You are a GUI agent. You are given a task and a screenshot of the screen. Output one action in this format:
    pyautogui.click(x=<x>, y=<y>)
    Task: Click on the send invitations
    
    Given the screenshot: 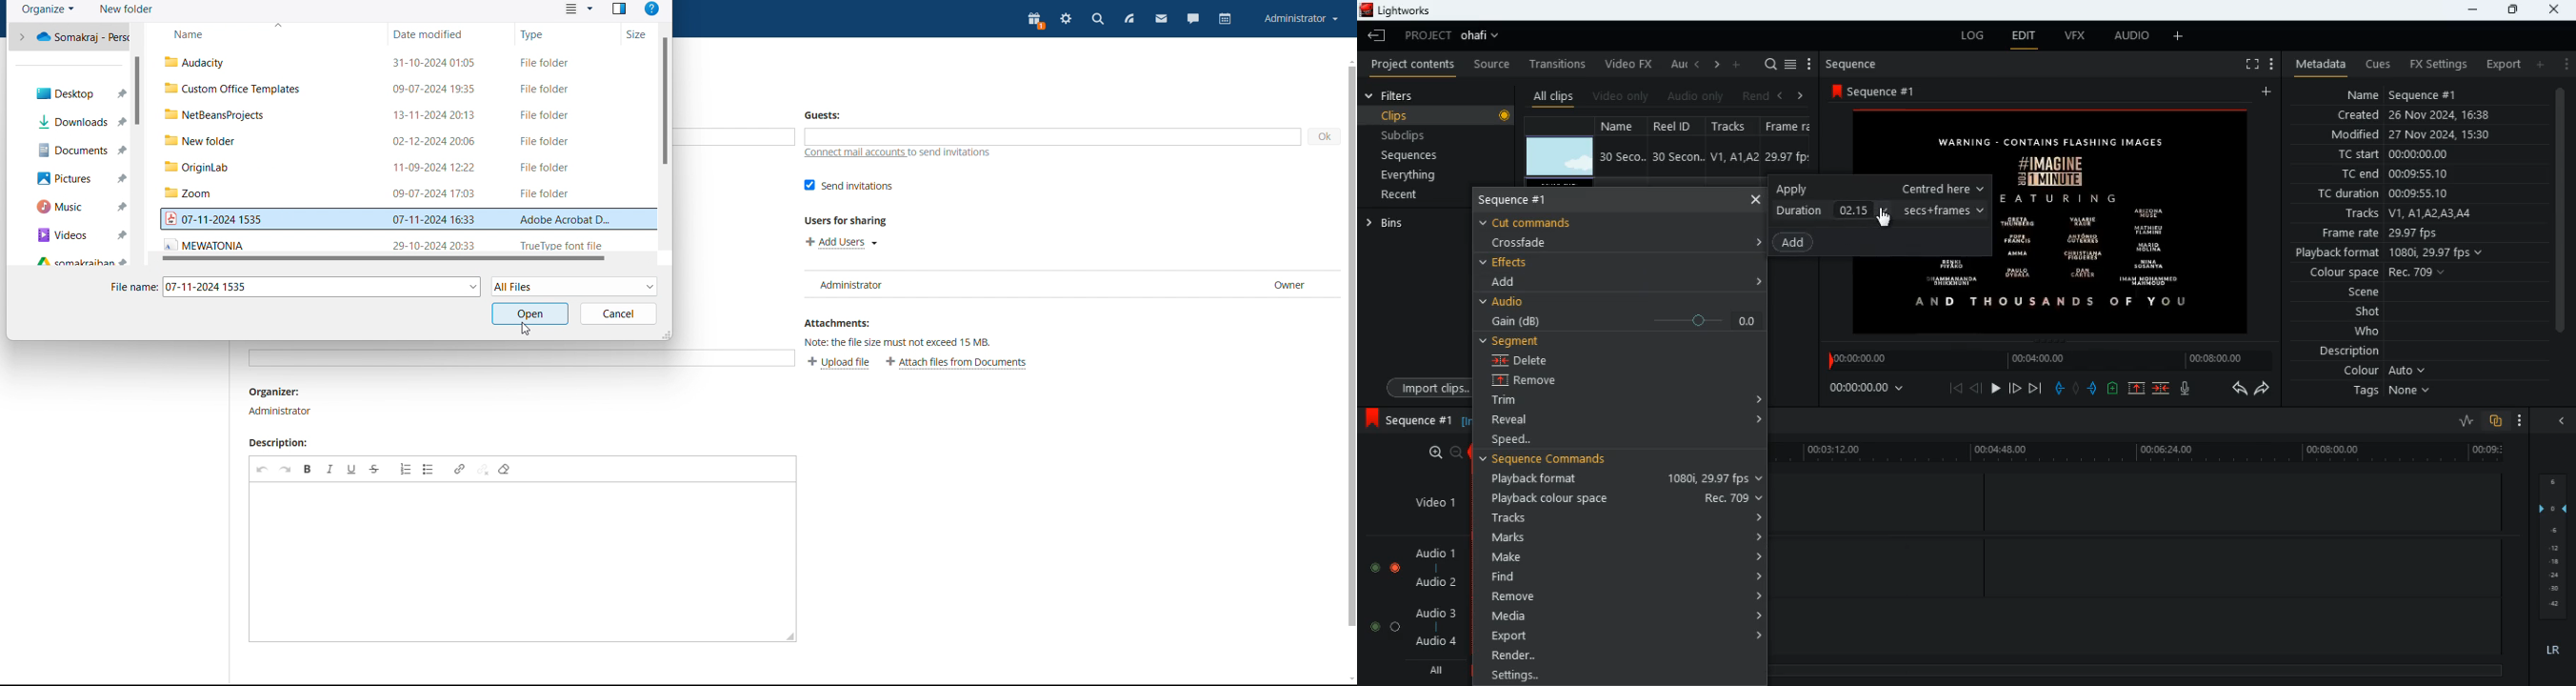 What is the action you would take?
    pyautogui.click(x=848, y=186)
    